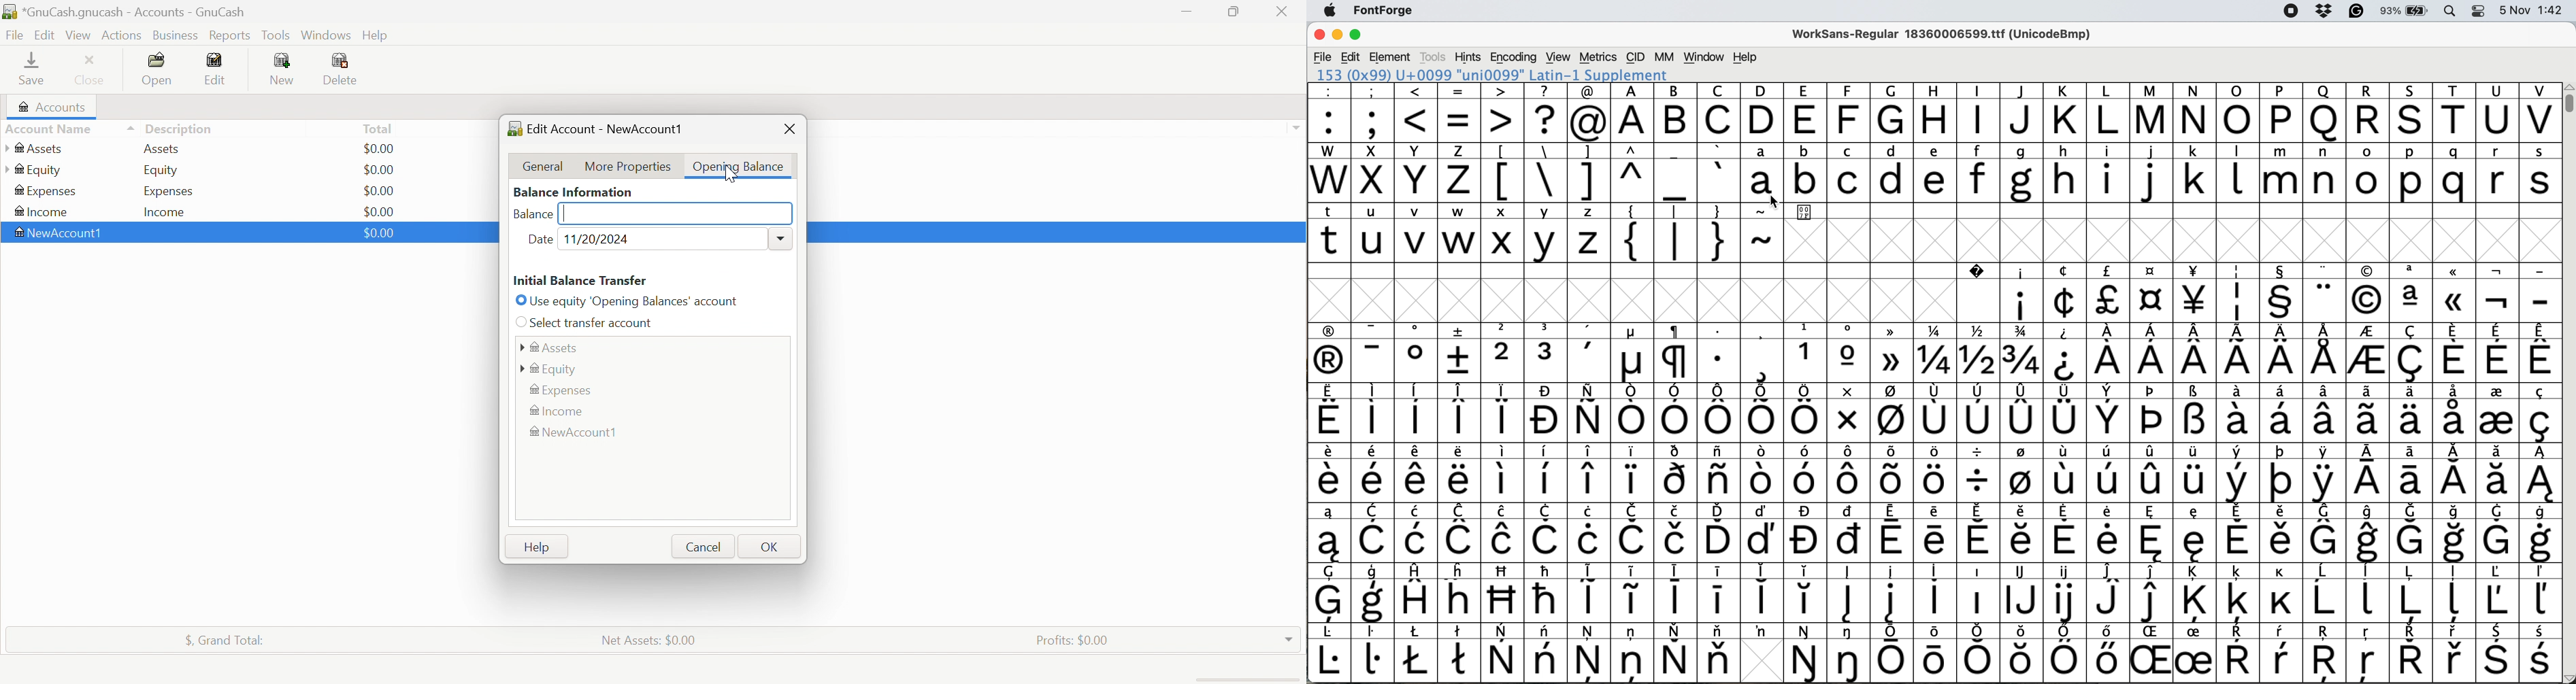 Image resolution: width=2576 pixels, height=700 pixels. Describe the element at coordinates (2152, 174) in the screenshot. I see `j` at that location.